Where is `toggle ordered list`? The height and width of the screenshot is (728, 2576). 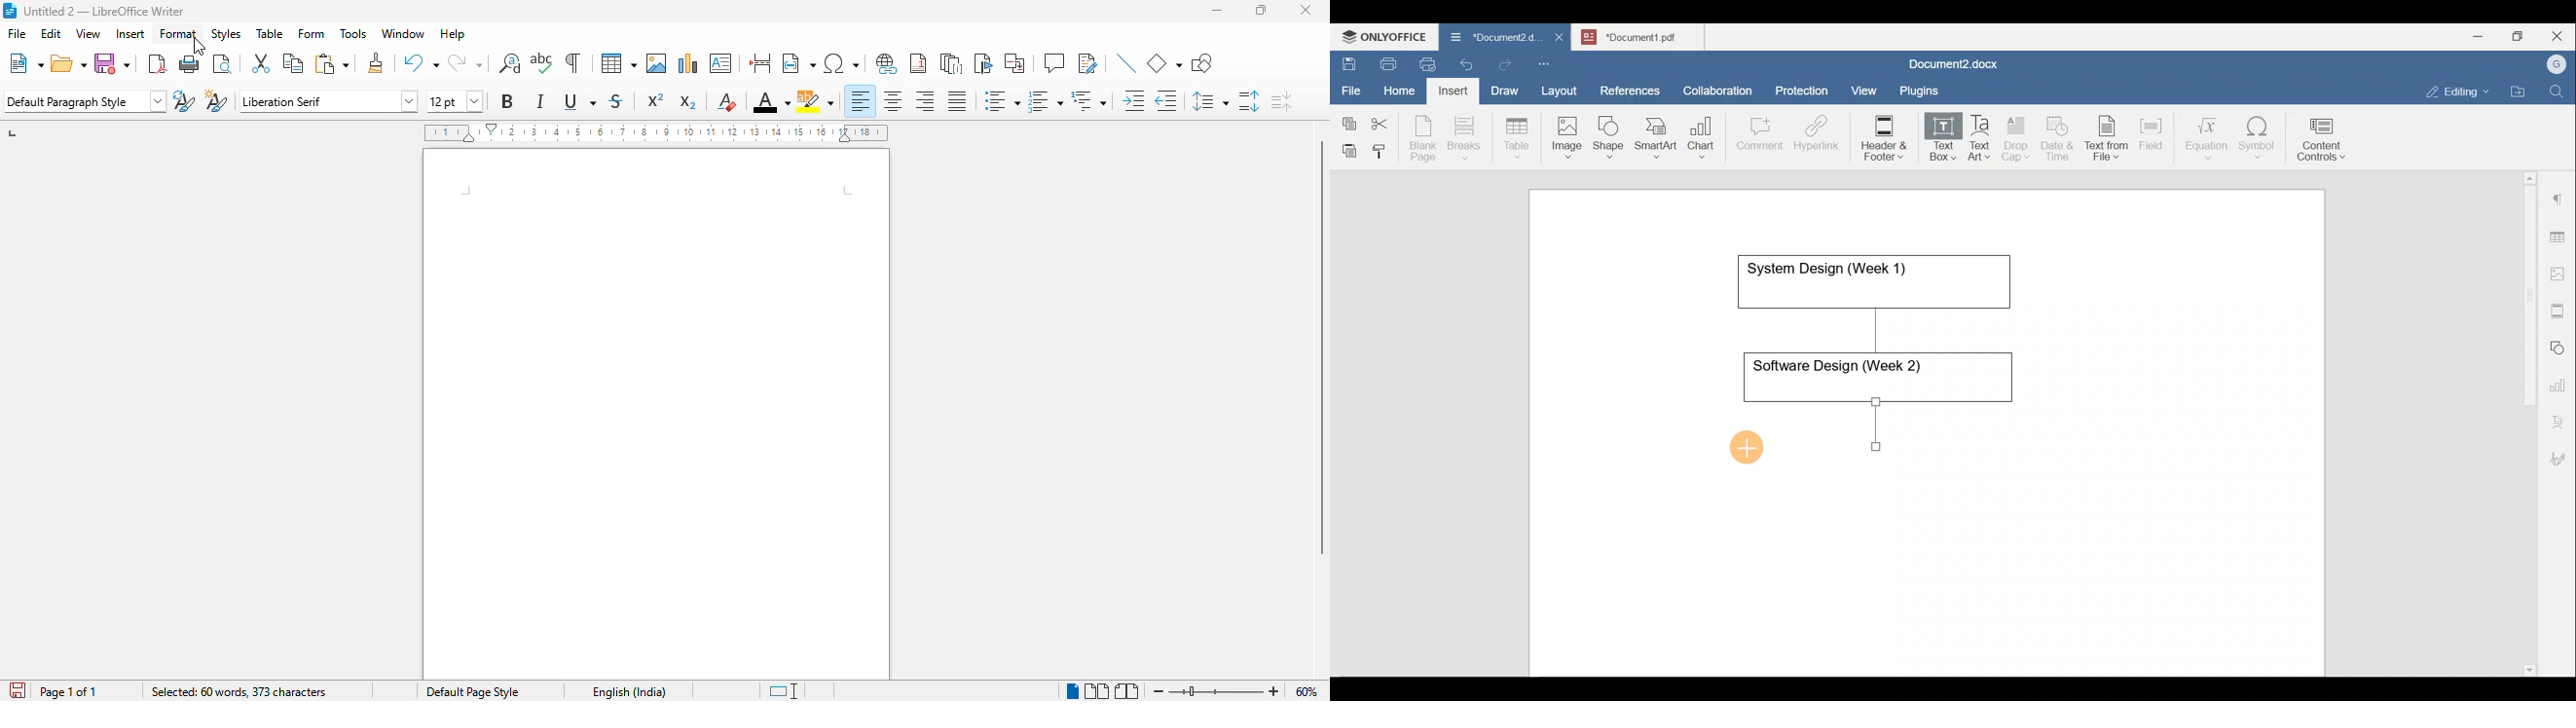 toggle ordered list is located at coordinates (1045, 101).